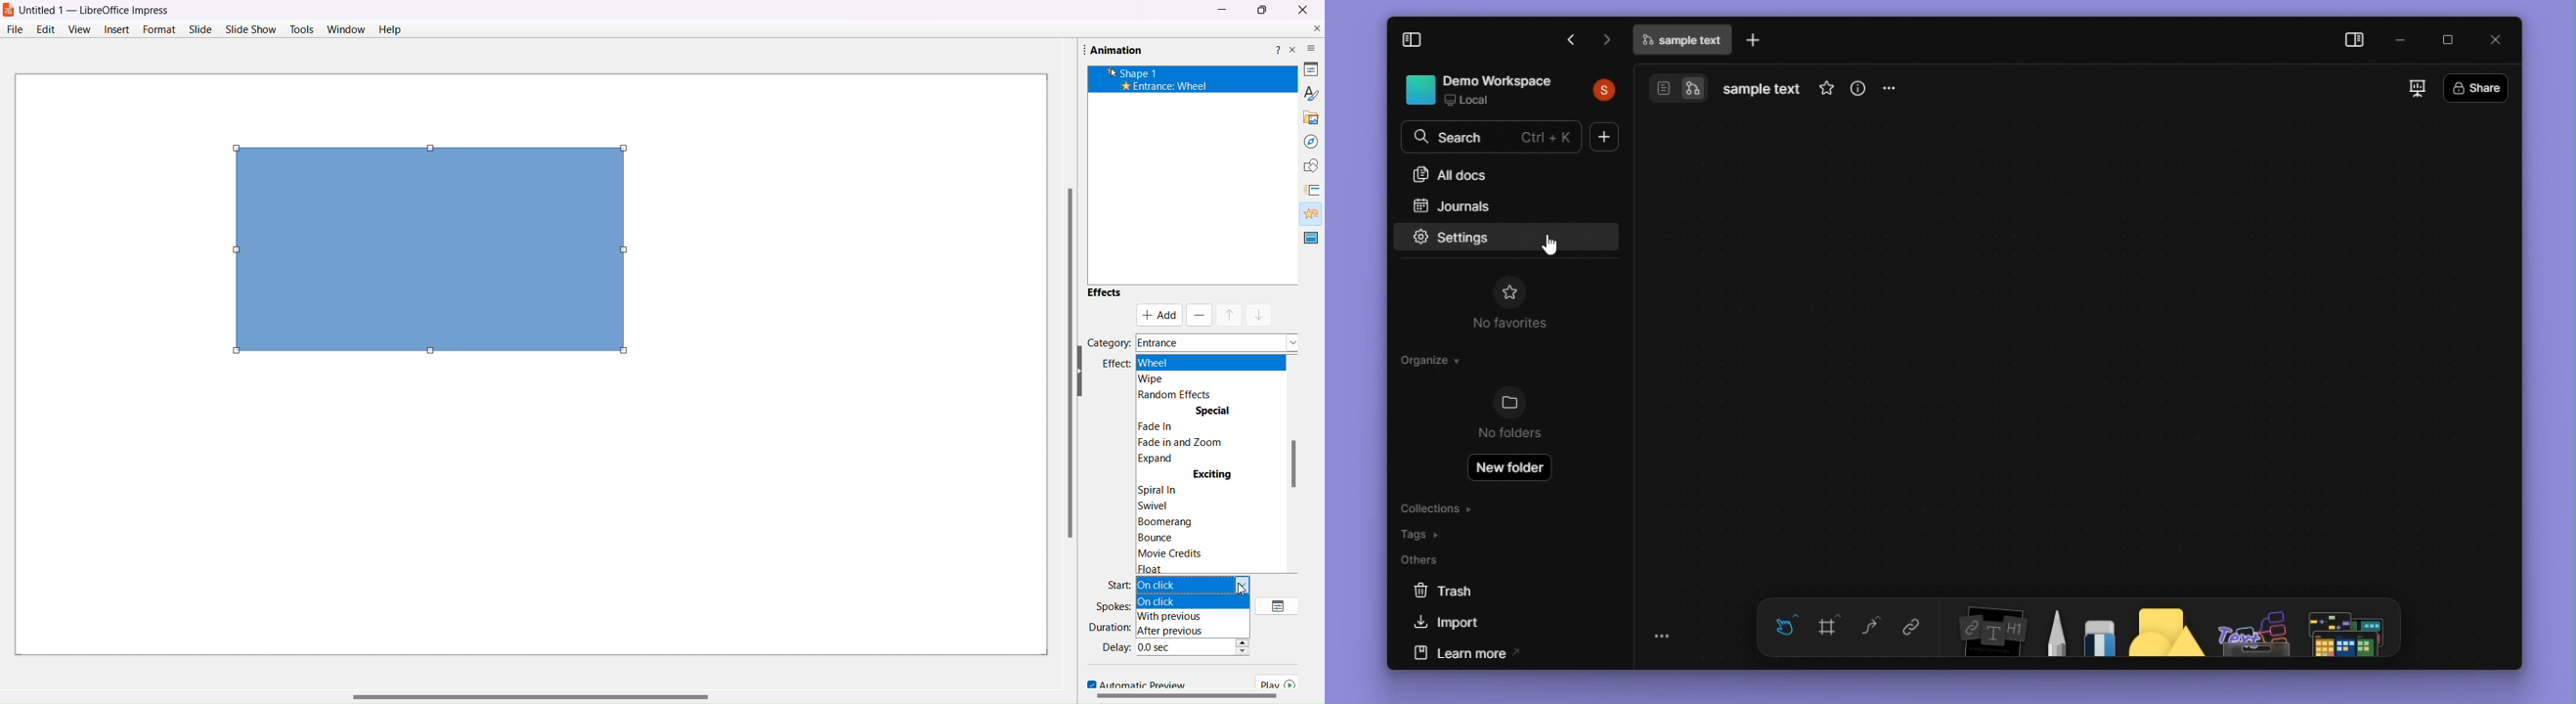 The width and height of the screenshot is (2576, 728). What do you see at coordinates (1781, 627) in the screenshot?
I see `hand` at bounding box center [1781, 627].